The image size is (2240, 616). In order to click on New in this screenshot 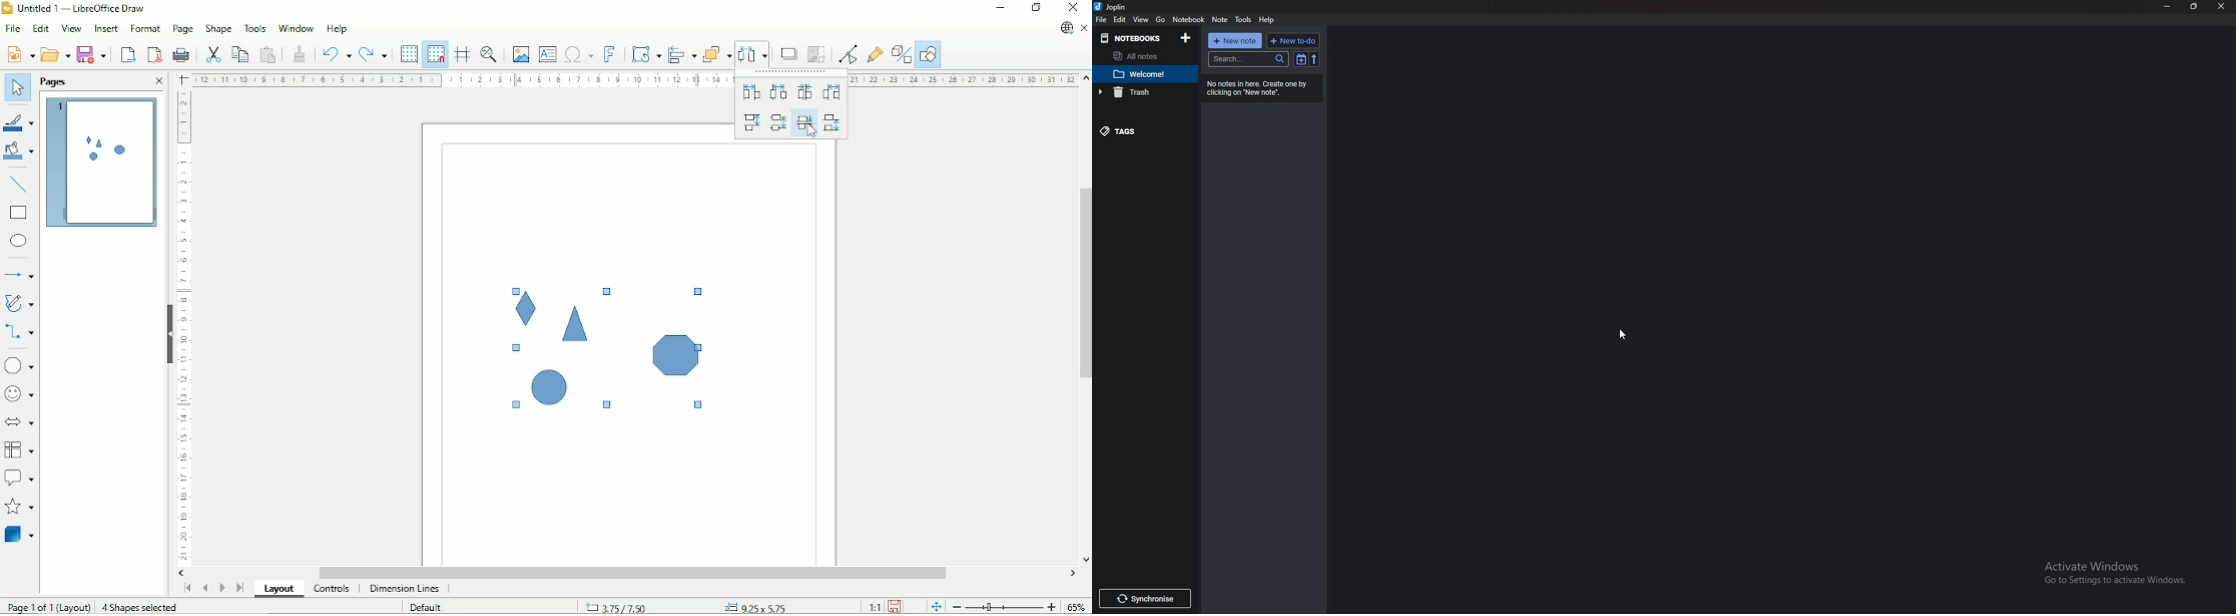, I will do `click(20, 53)`.